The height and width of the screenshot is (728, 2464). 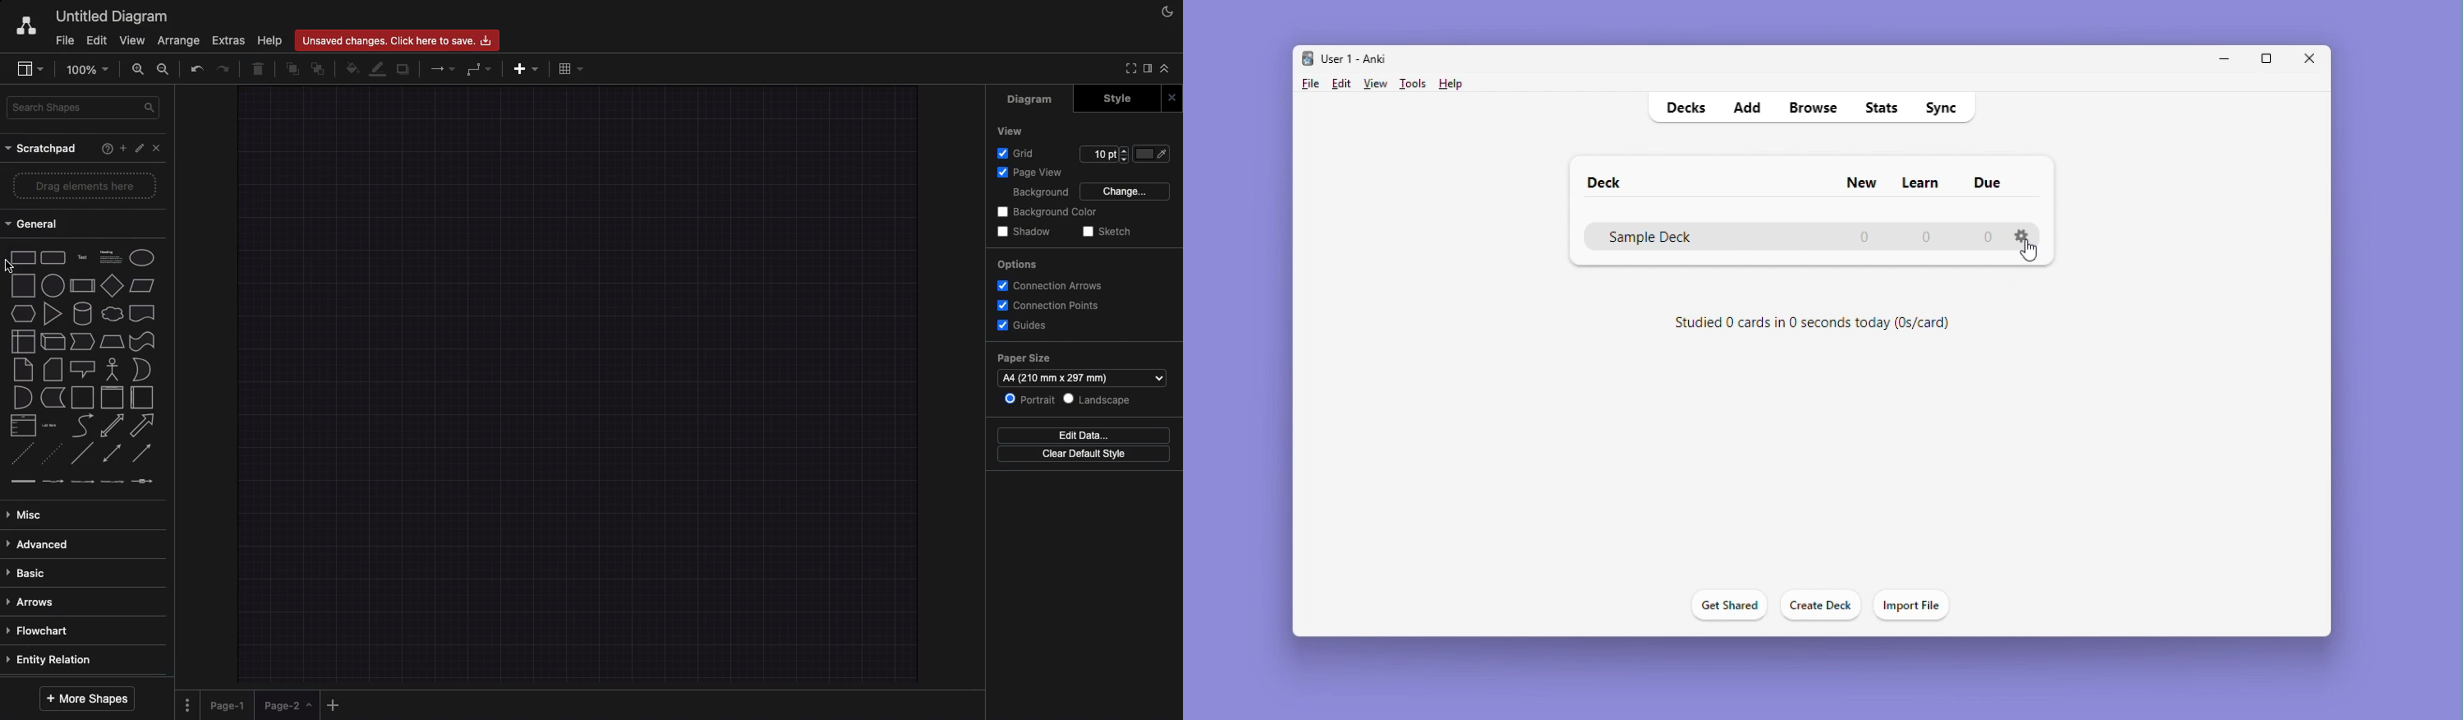 I want to click on curve, so click(x=82, y=425).